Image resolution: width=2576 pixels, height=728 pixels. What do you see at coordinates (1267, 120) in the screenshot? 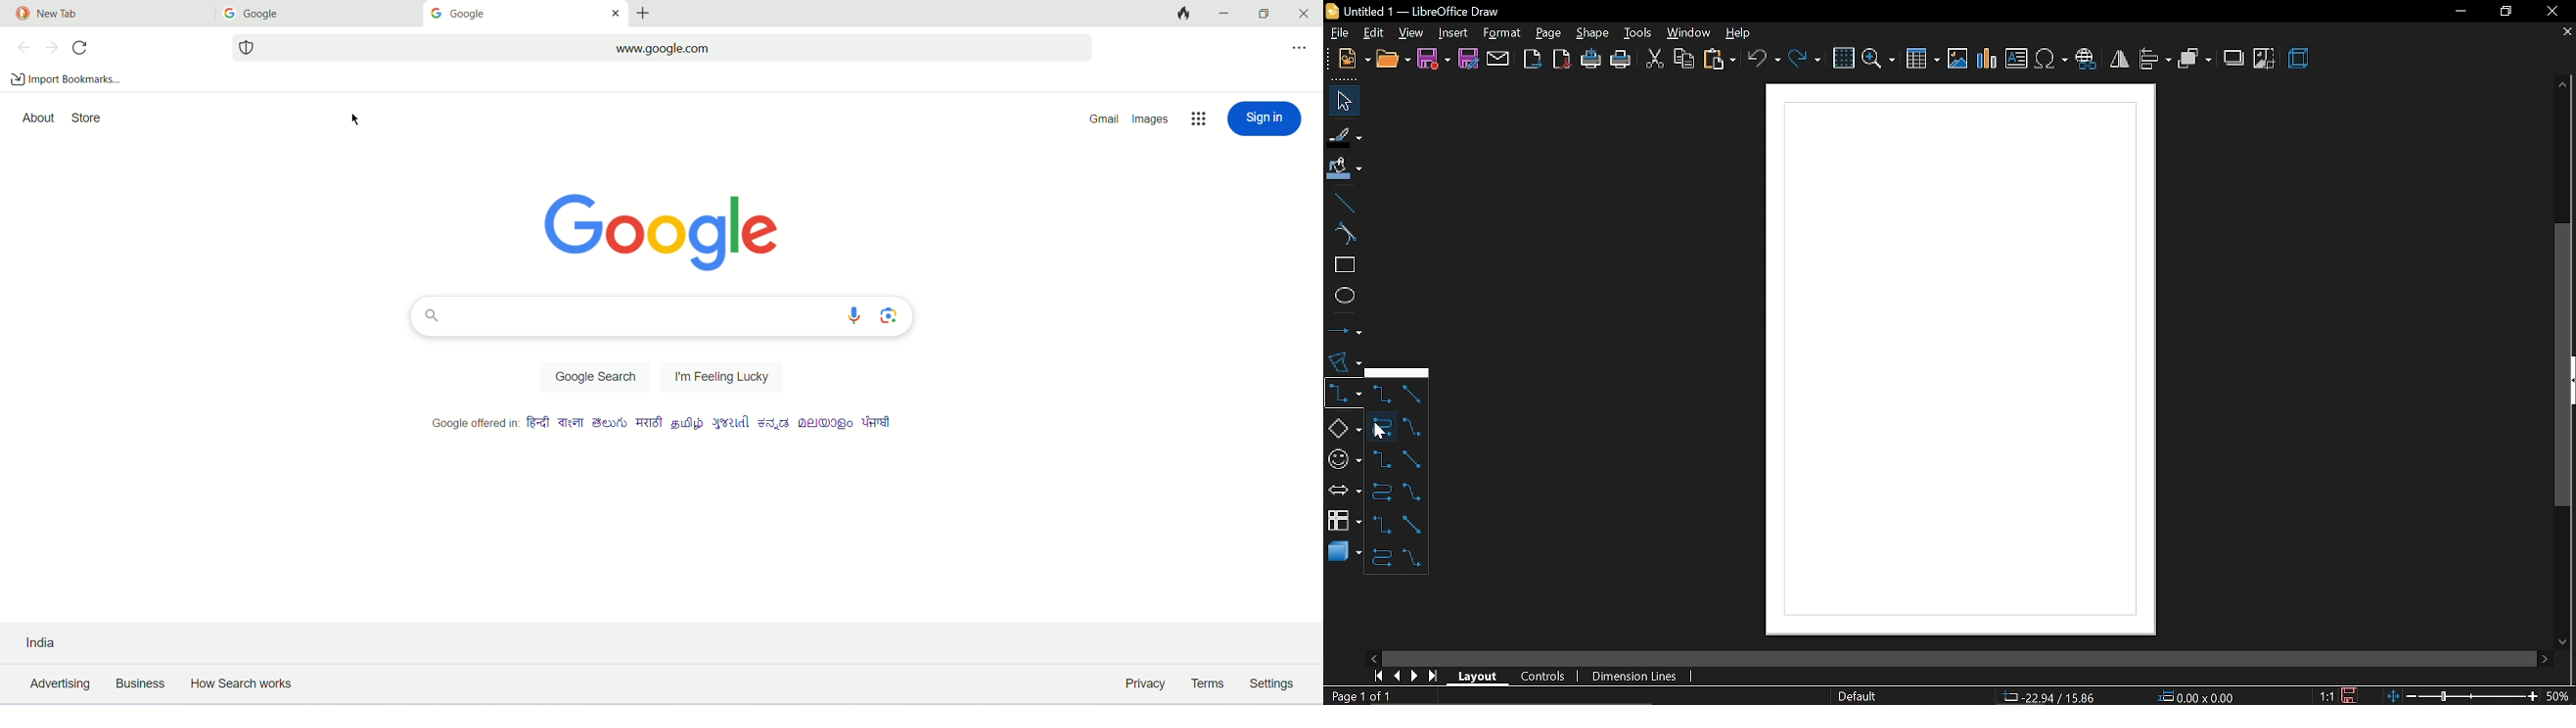
I see `sign up` at bounding box center [1267, 120].